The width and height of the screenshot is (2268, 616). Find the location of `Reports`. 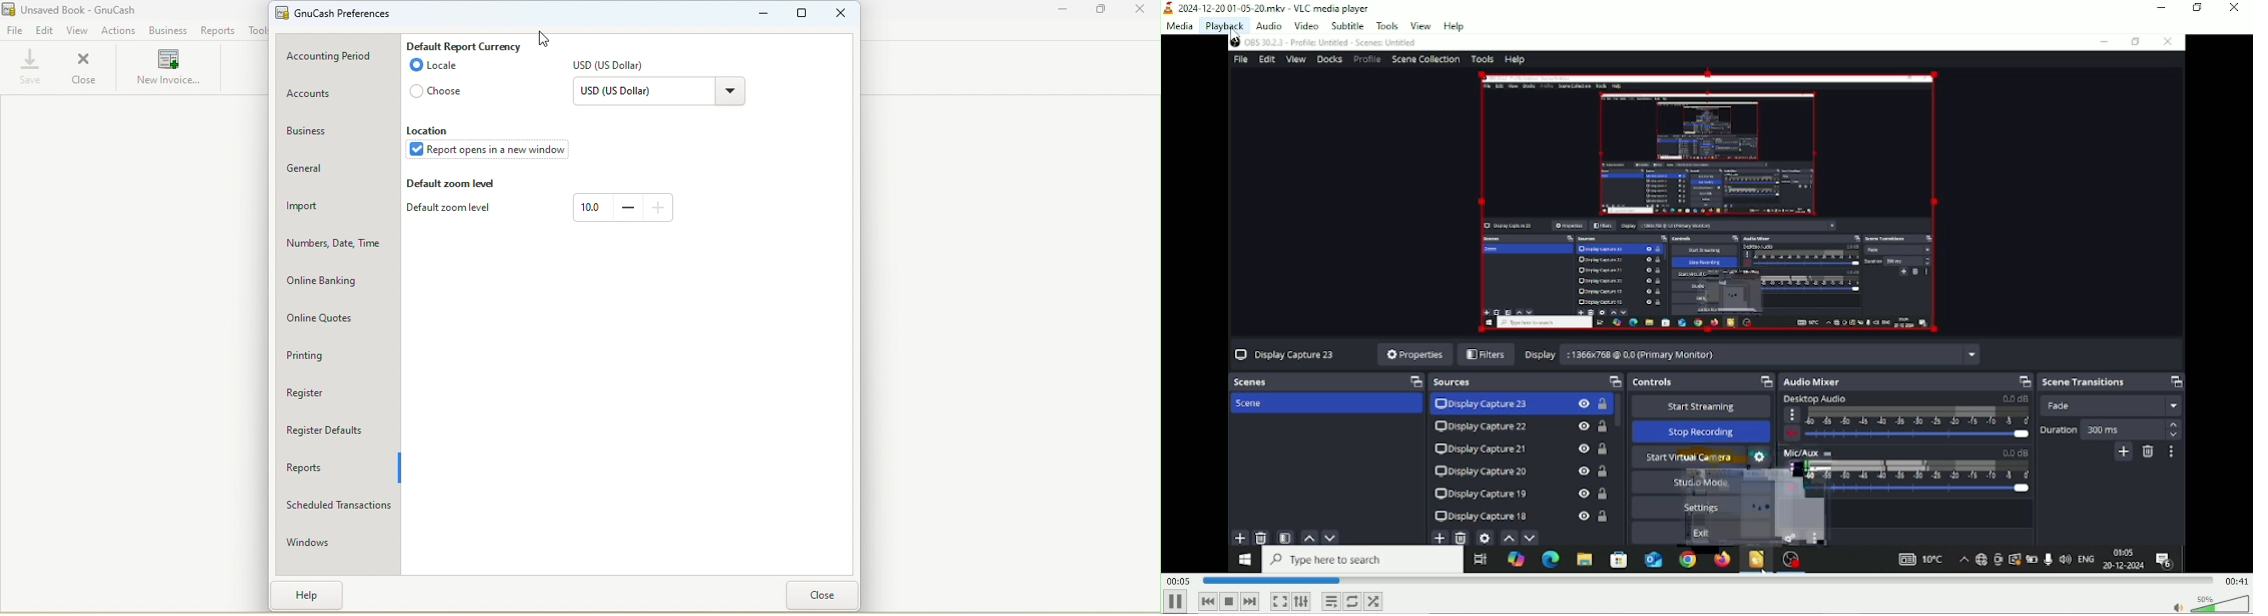

Reports is located at coordinates (338, 469).